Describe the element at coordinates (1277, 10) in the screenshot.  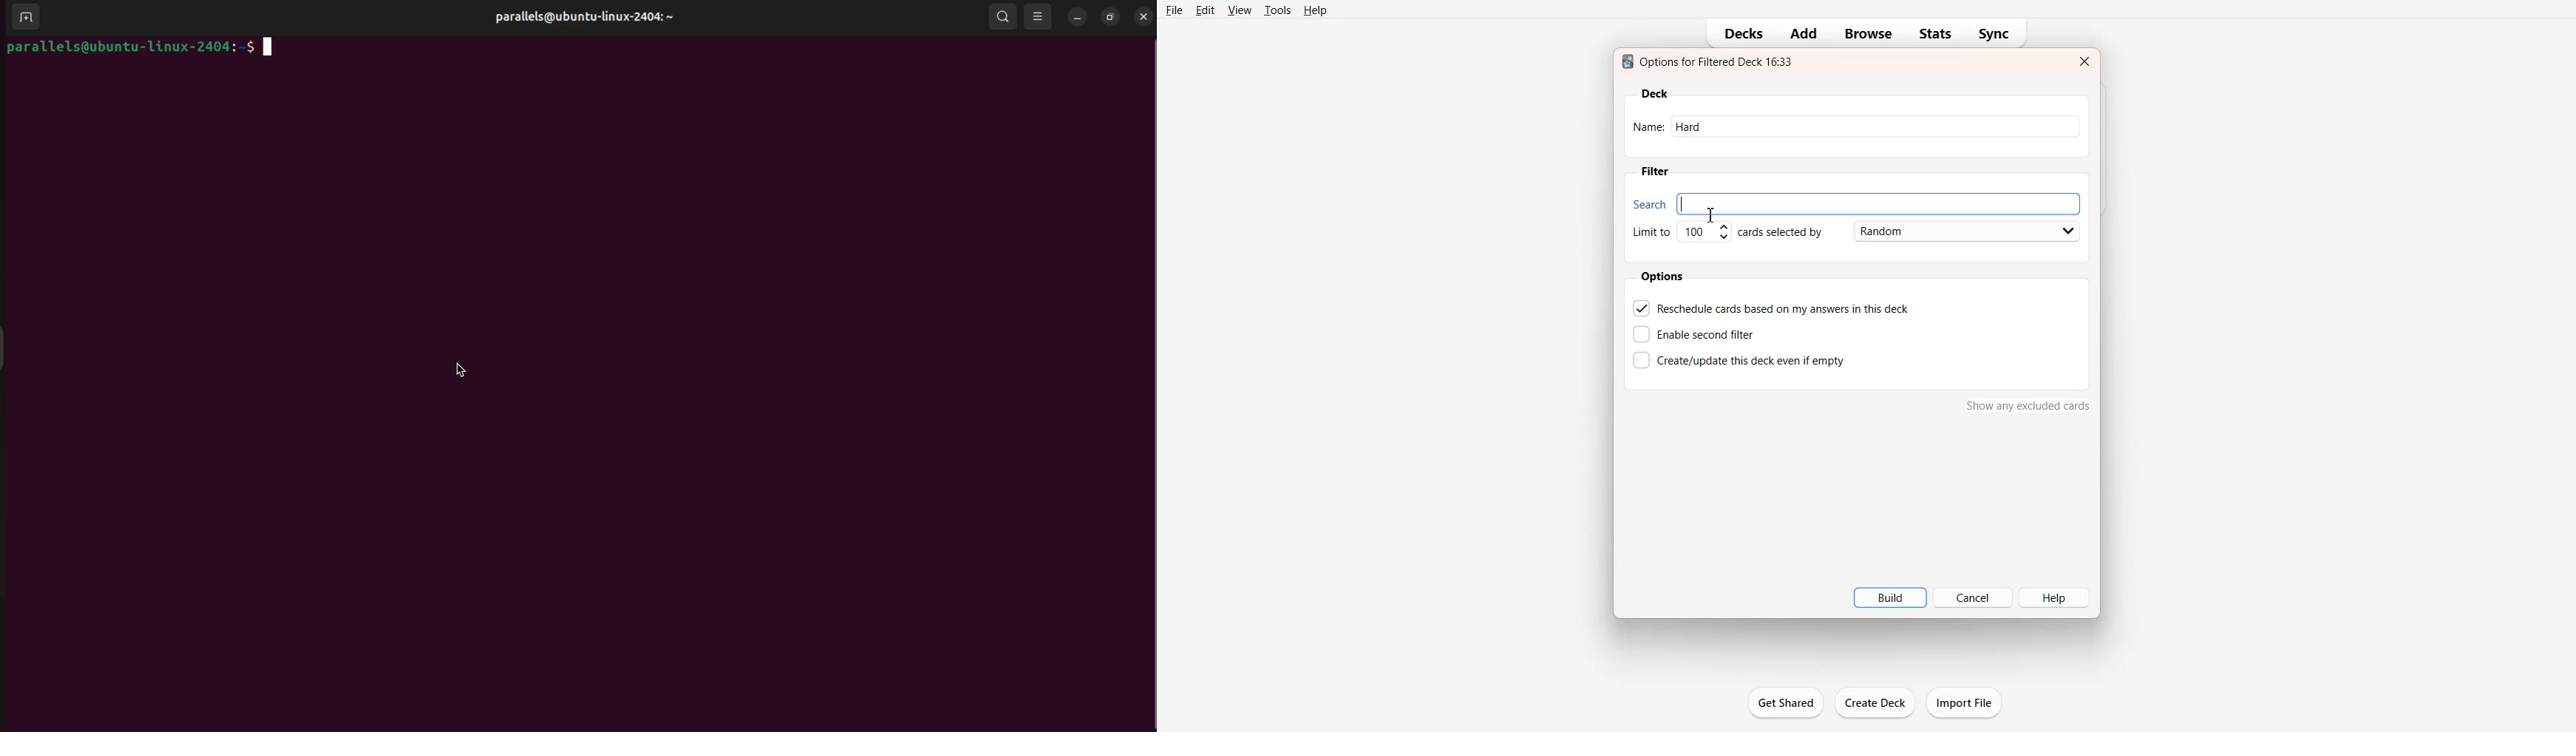
I see `Tools` at that location.